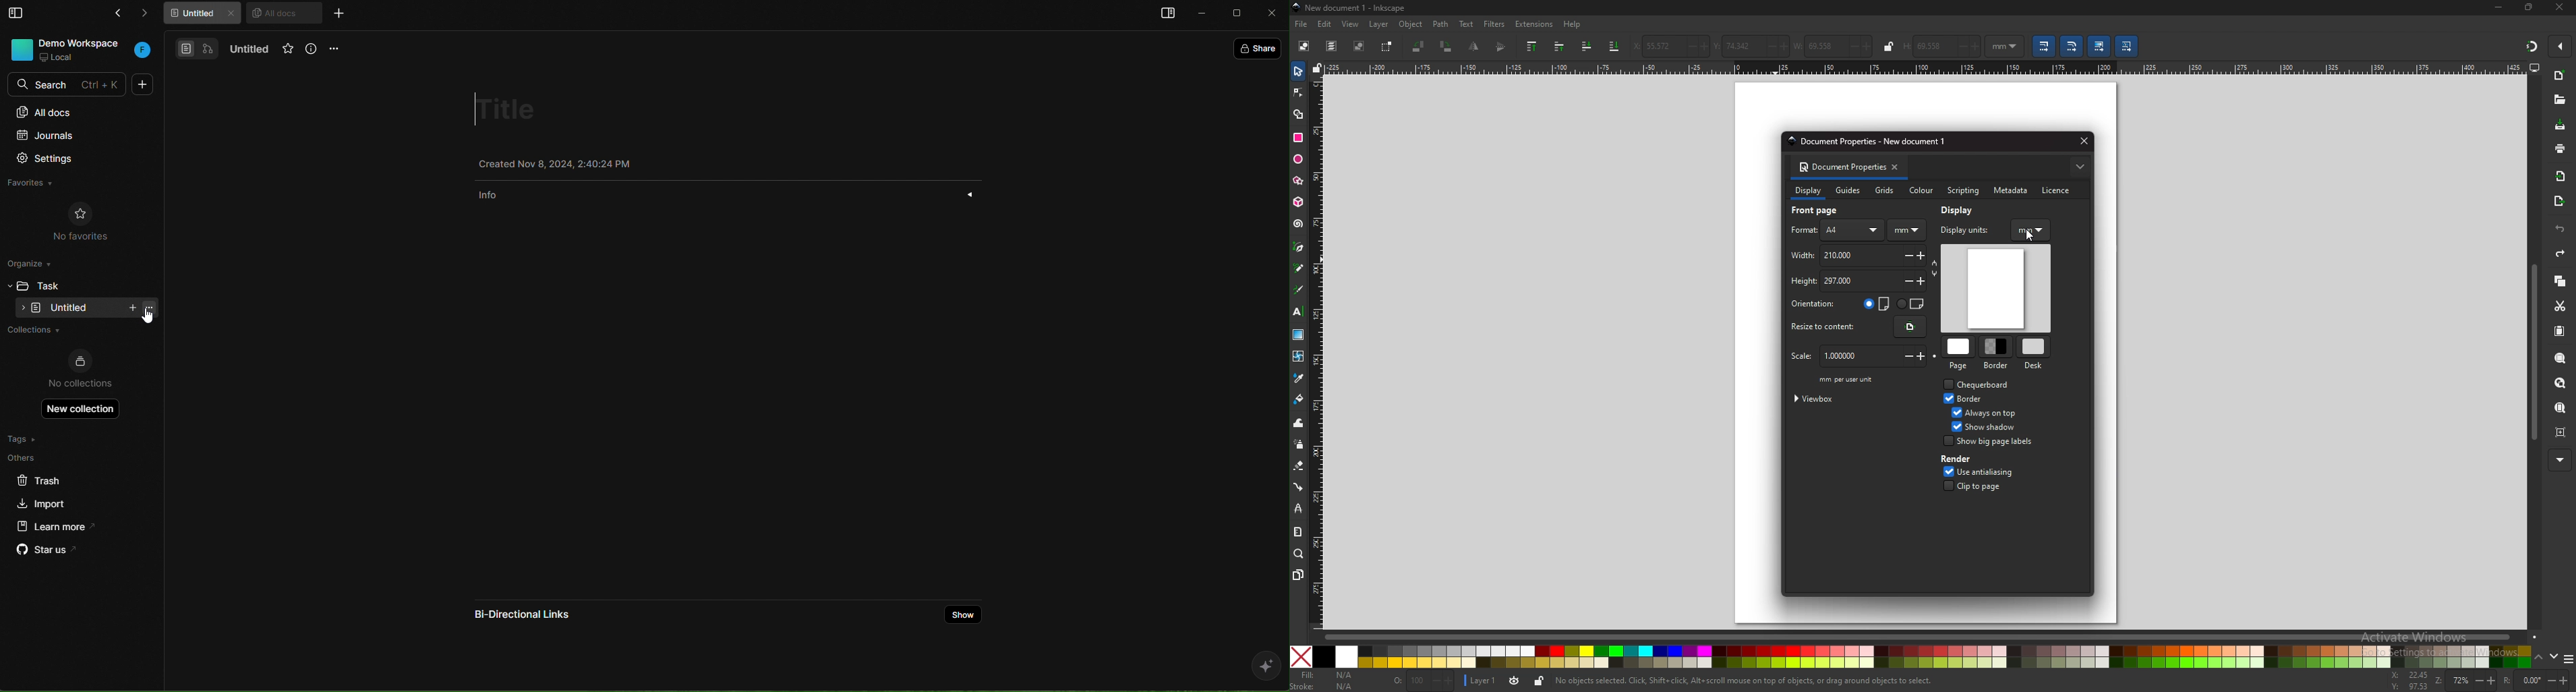 This screenshot has width=2576, height=700. I want to click on mesh, so click(1299, 355).